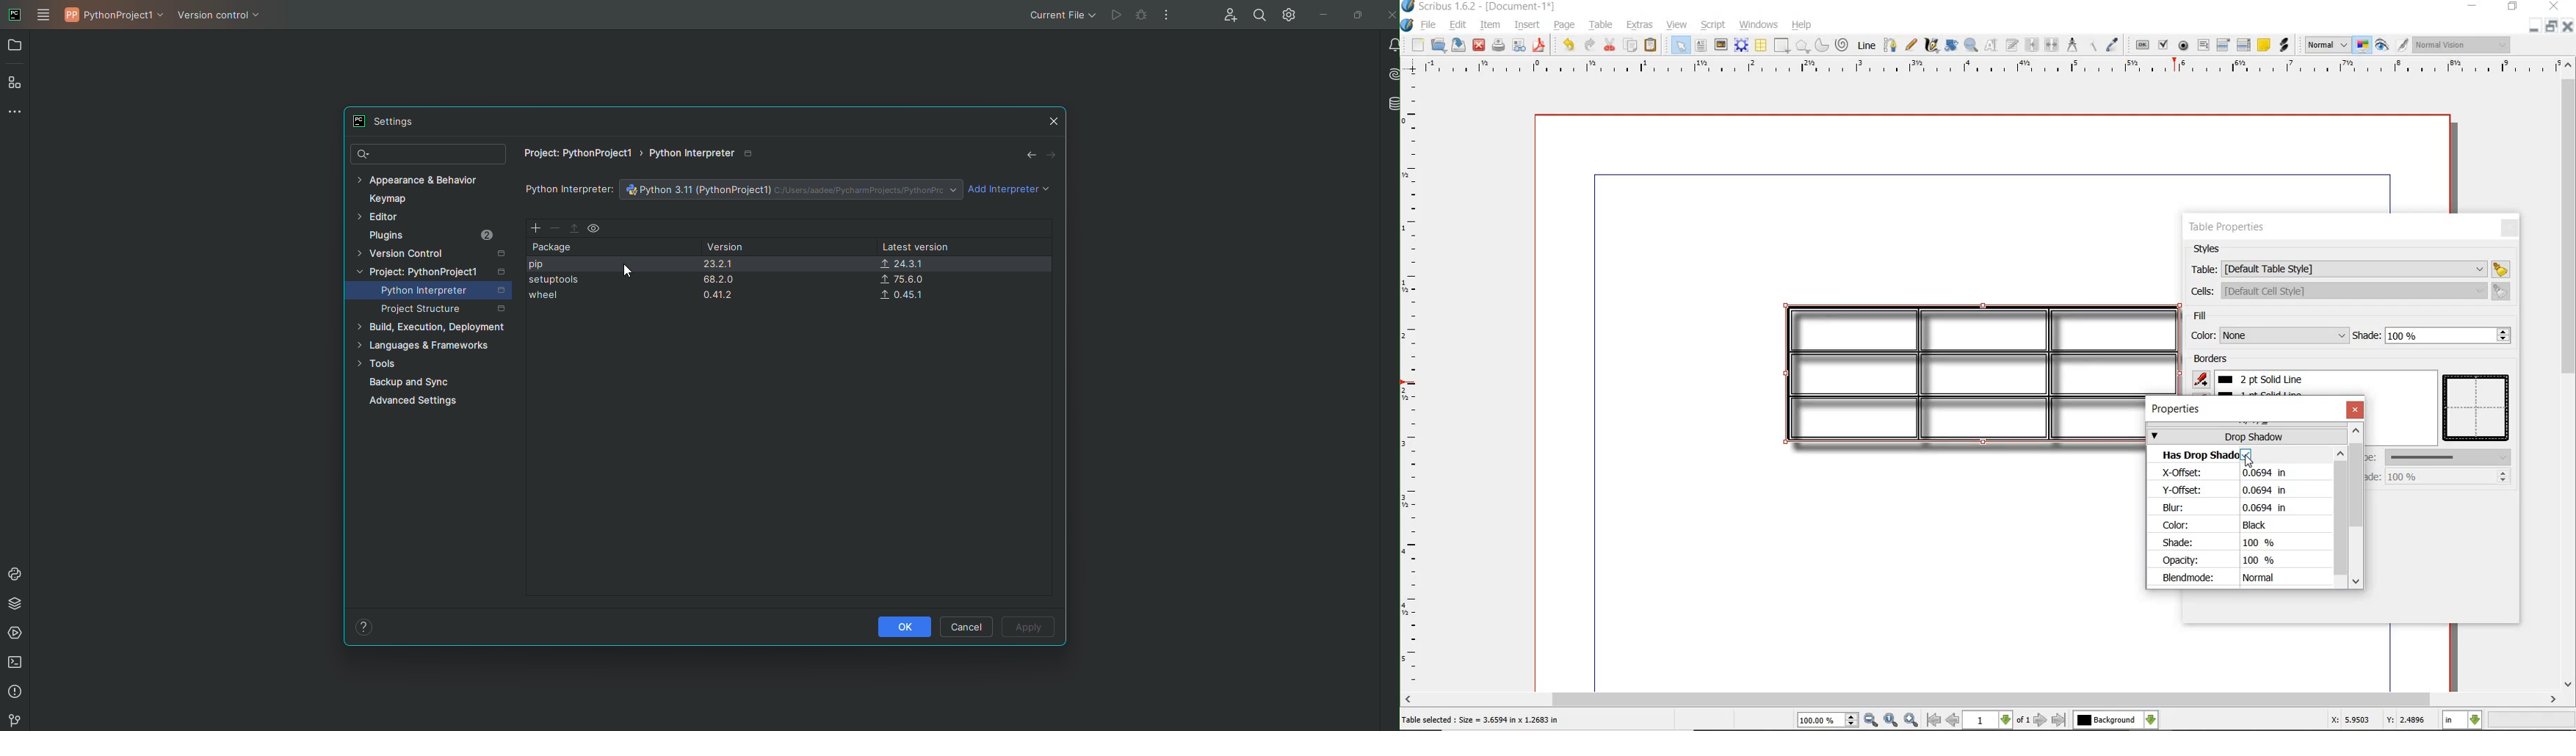 This screenshot has height=756, width=2576. I want to click on open, so click(1437, 44).